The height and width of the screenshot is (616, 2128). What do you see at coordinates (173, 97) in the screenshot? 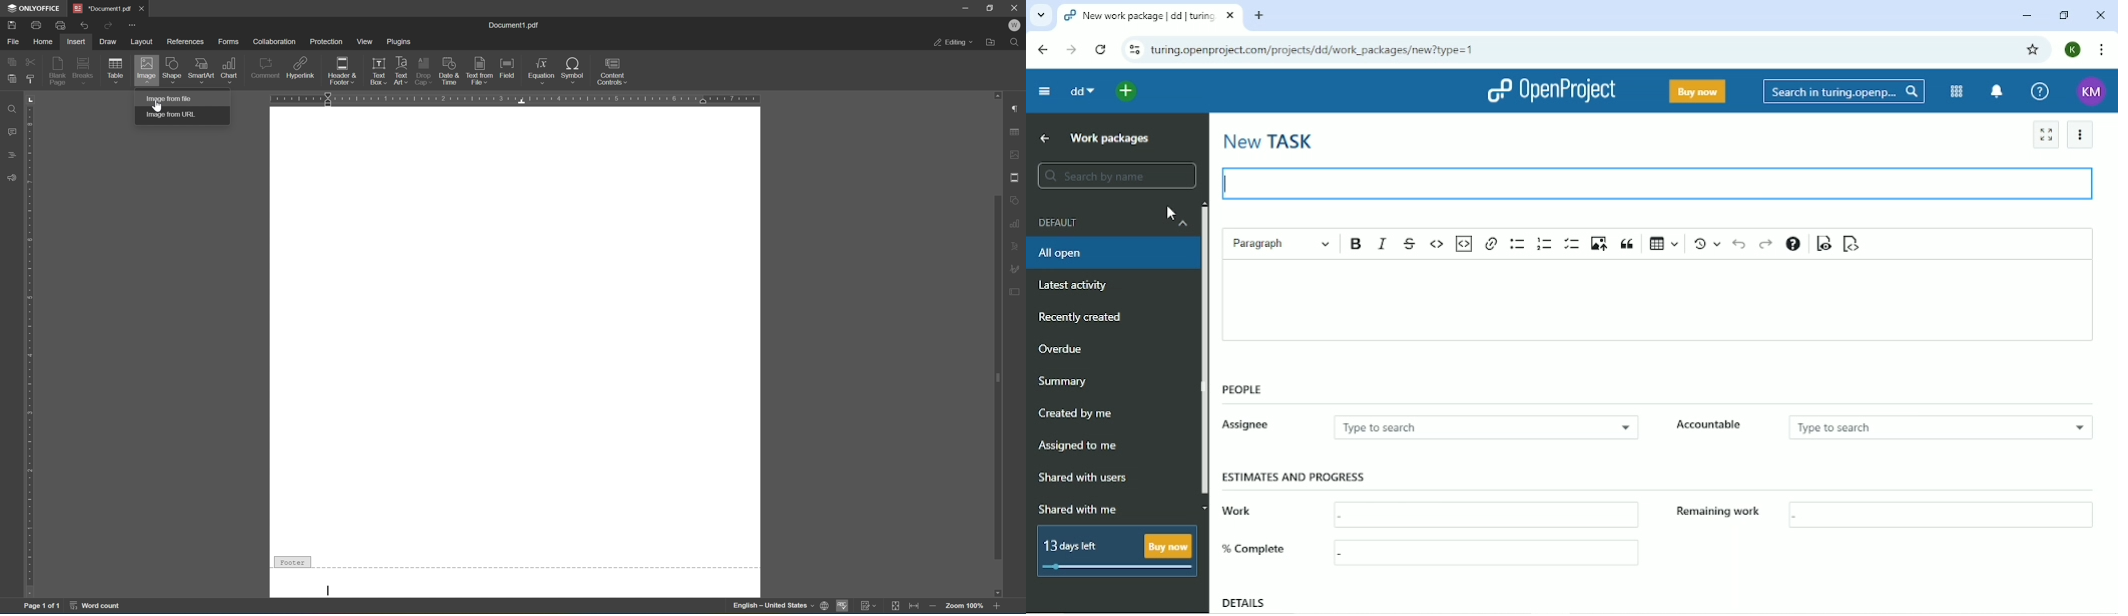
I see `image from file` at bounding box center [173, 97].